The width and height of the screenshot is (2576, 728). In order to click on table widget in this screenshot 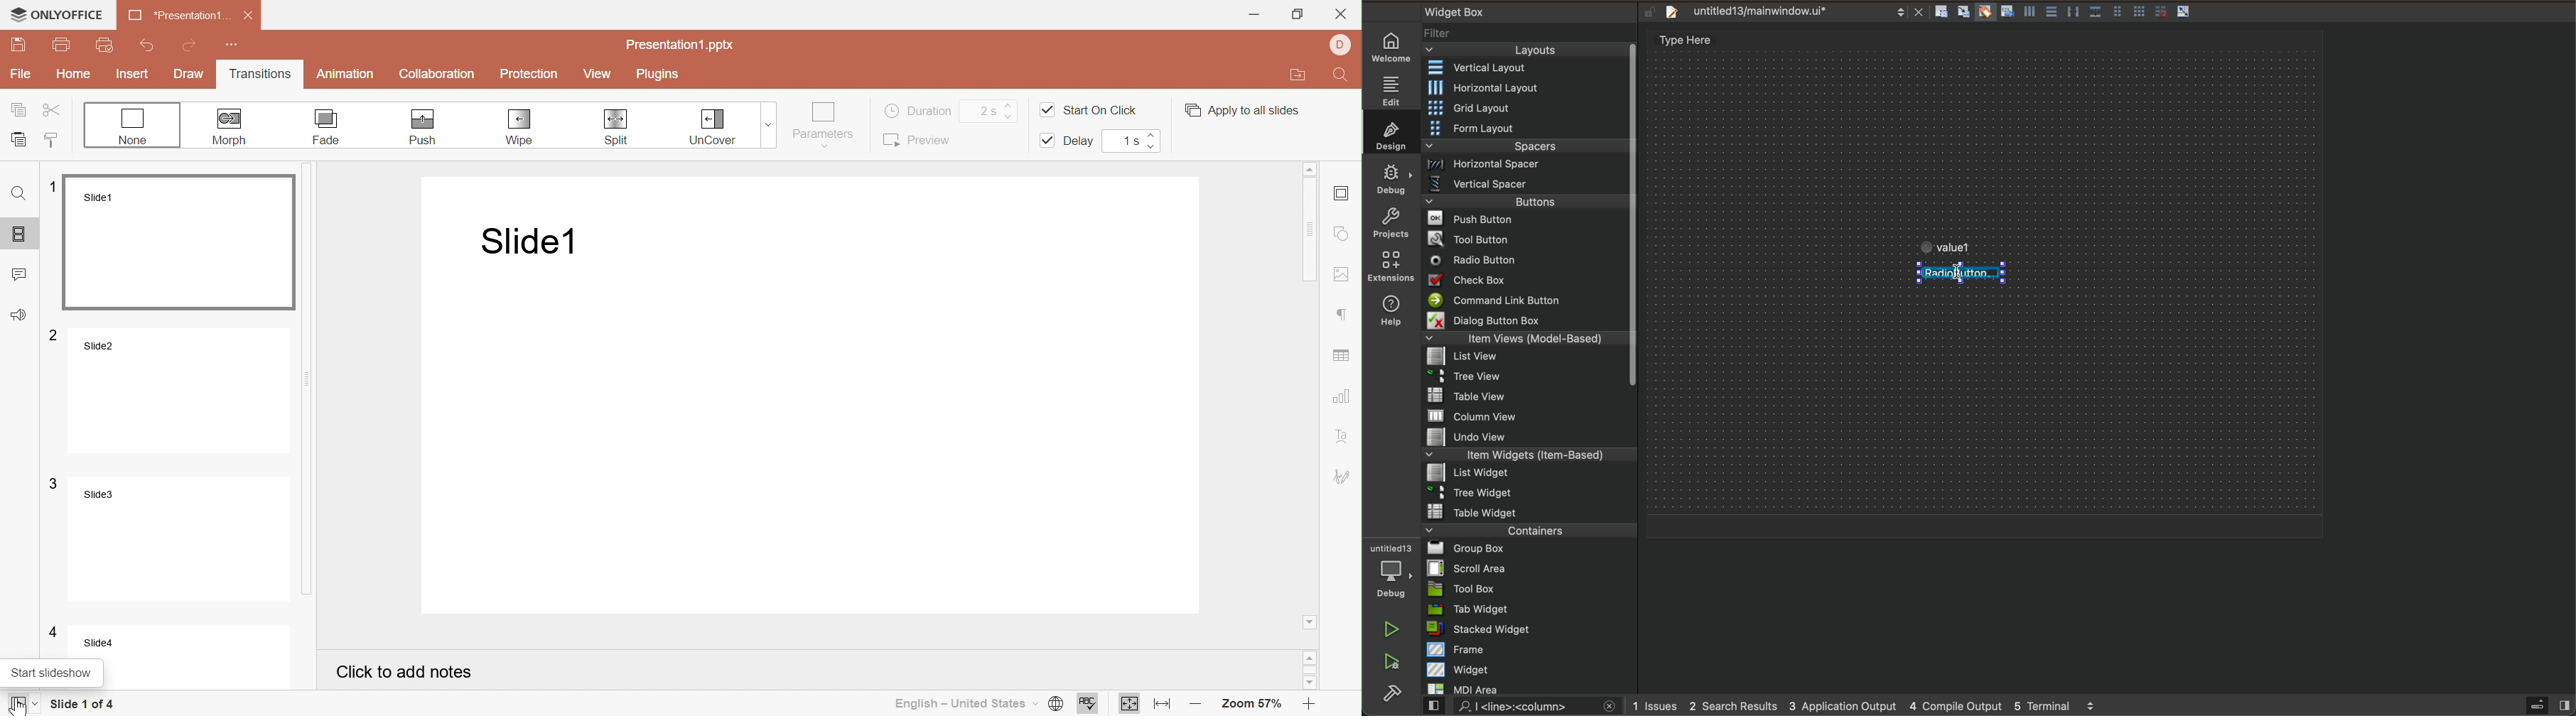, I will do `click(1530, 511)`.